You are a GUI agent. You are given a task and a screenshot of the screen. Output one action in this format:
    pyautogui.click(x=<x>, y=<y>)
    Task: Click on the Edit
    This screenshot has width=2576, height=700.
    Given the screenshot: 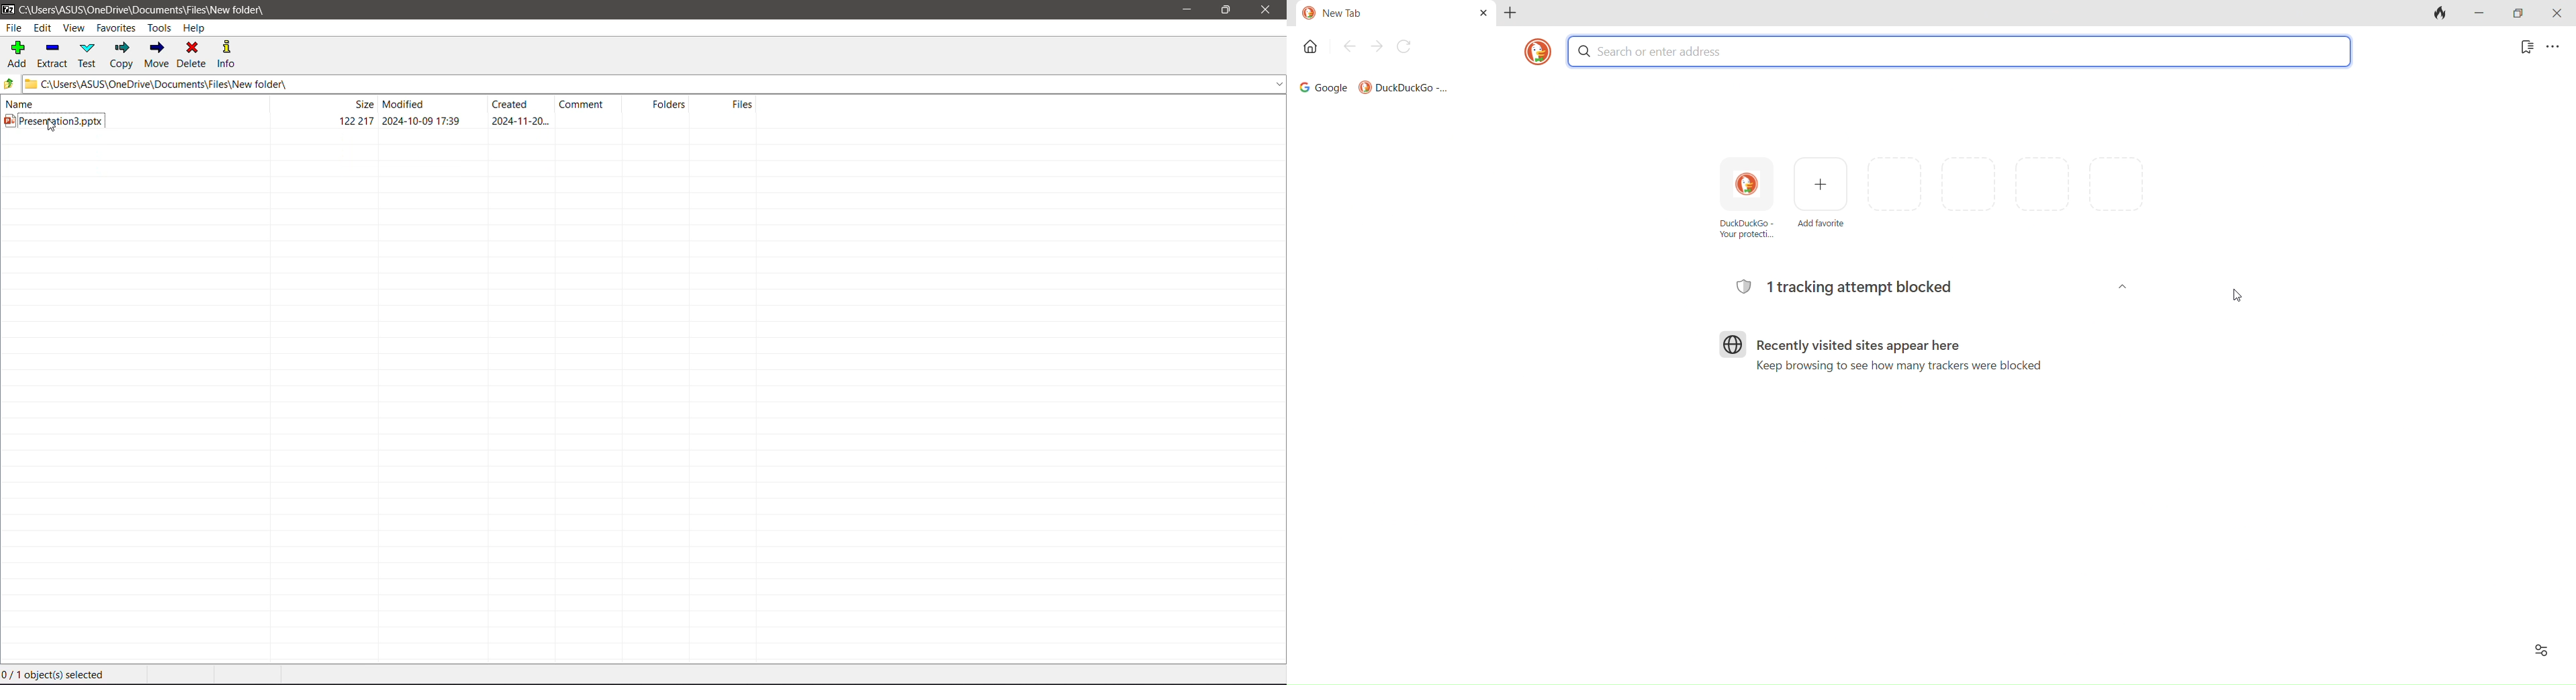 What is the action you would take?
    pyautogui.click(x=43, y=28)
    